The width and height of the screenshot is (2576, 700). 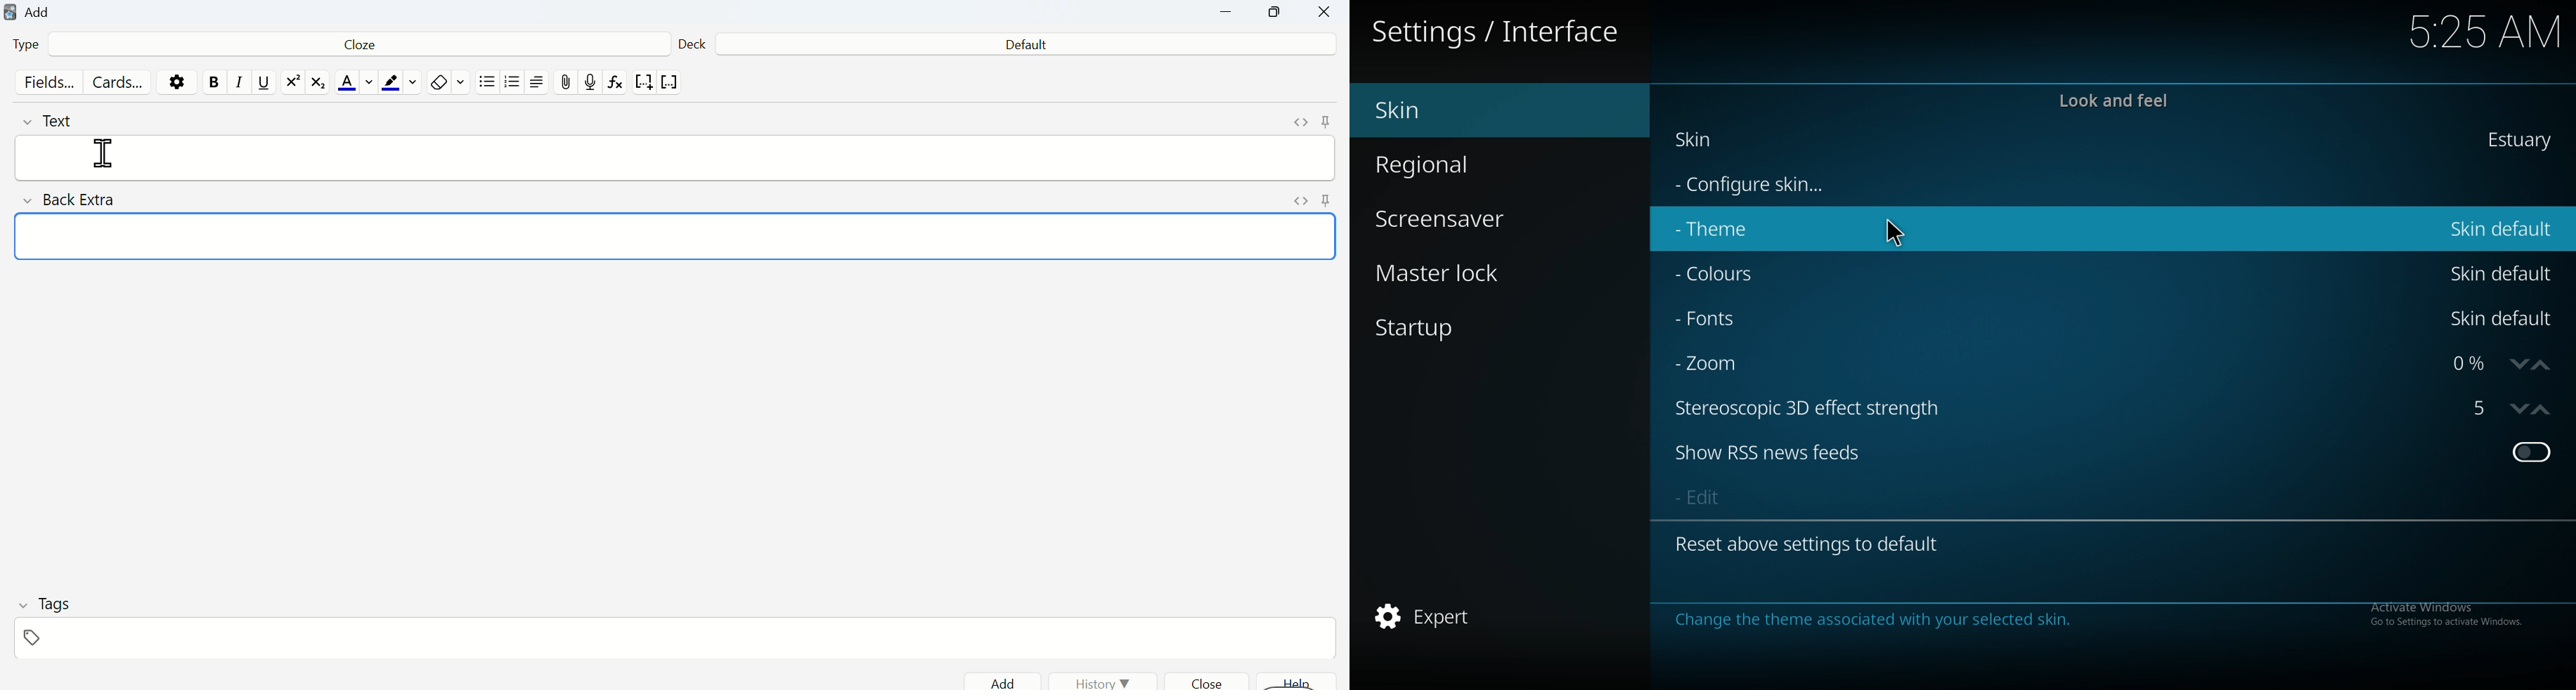 What do you see at coordinates (692, 41) in the screenshot?
I see `Deck` at bounding box center [692, 41].